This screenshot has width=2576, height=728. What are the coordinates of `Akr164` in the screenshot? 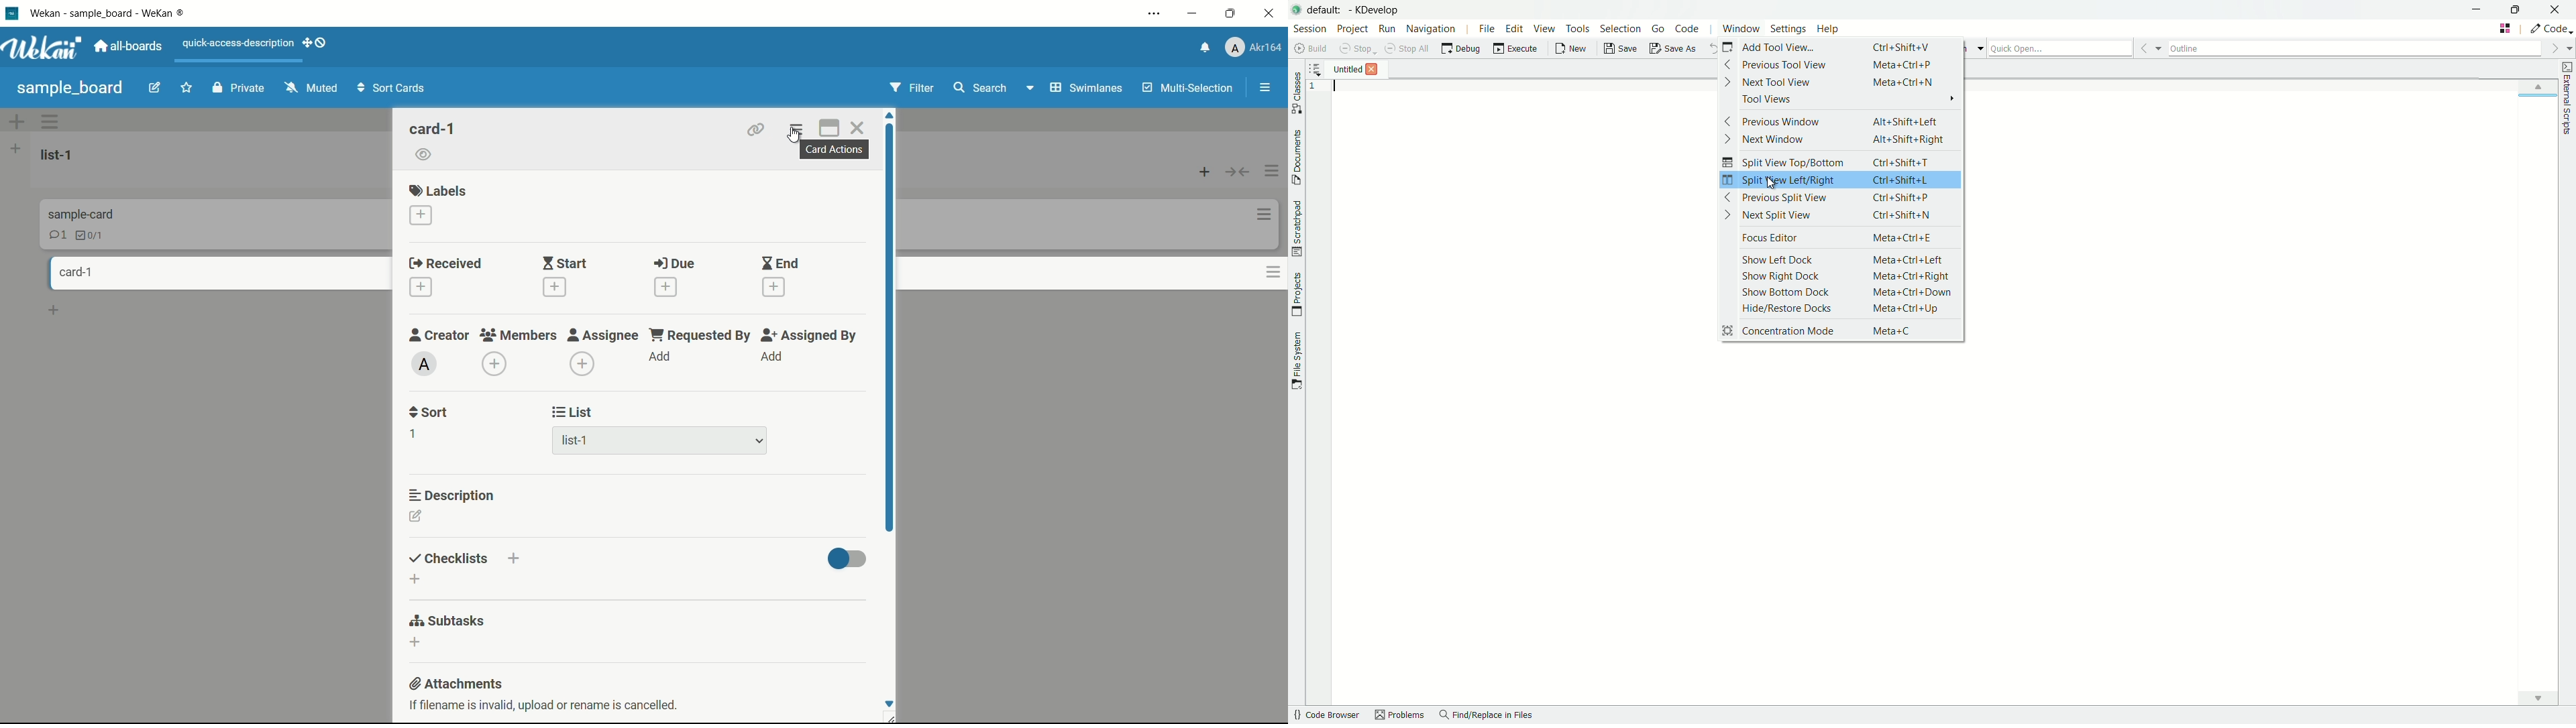 It's located at (1256, 47).